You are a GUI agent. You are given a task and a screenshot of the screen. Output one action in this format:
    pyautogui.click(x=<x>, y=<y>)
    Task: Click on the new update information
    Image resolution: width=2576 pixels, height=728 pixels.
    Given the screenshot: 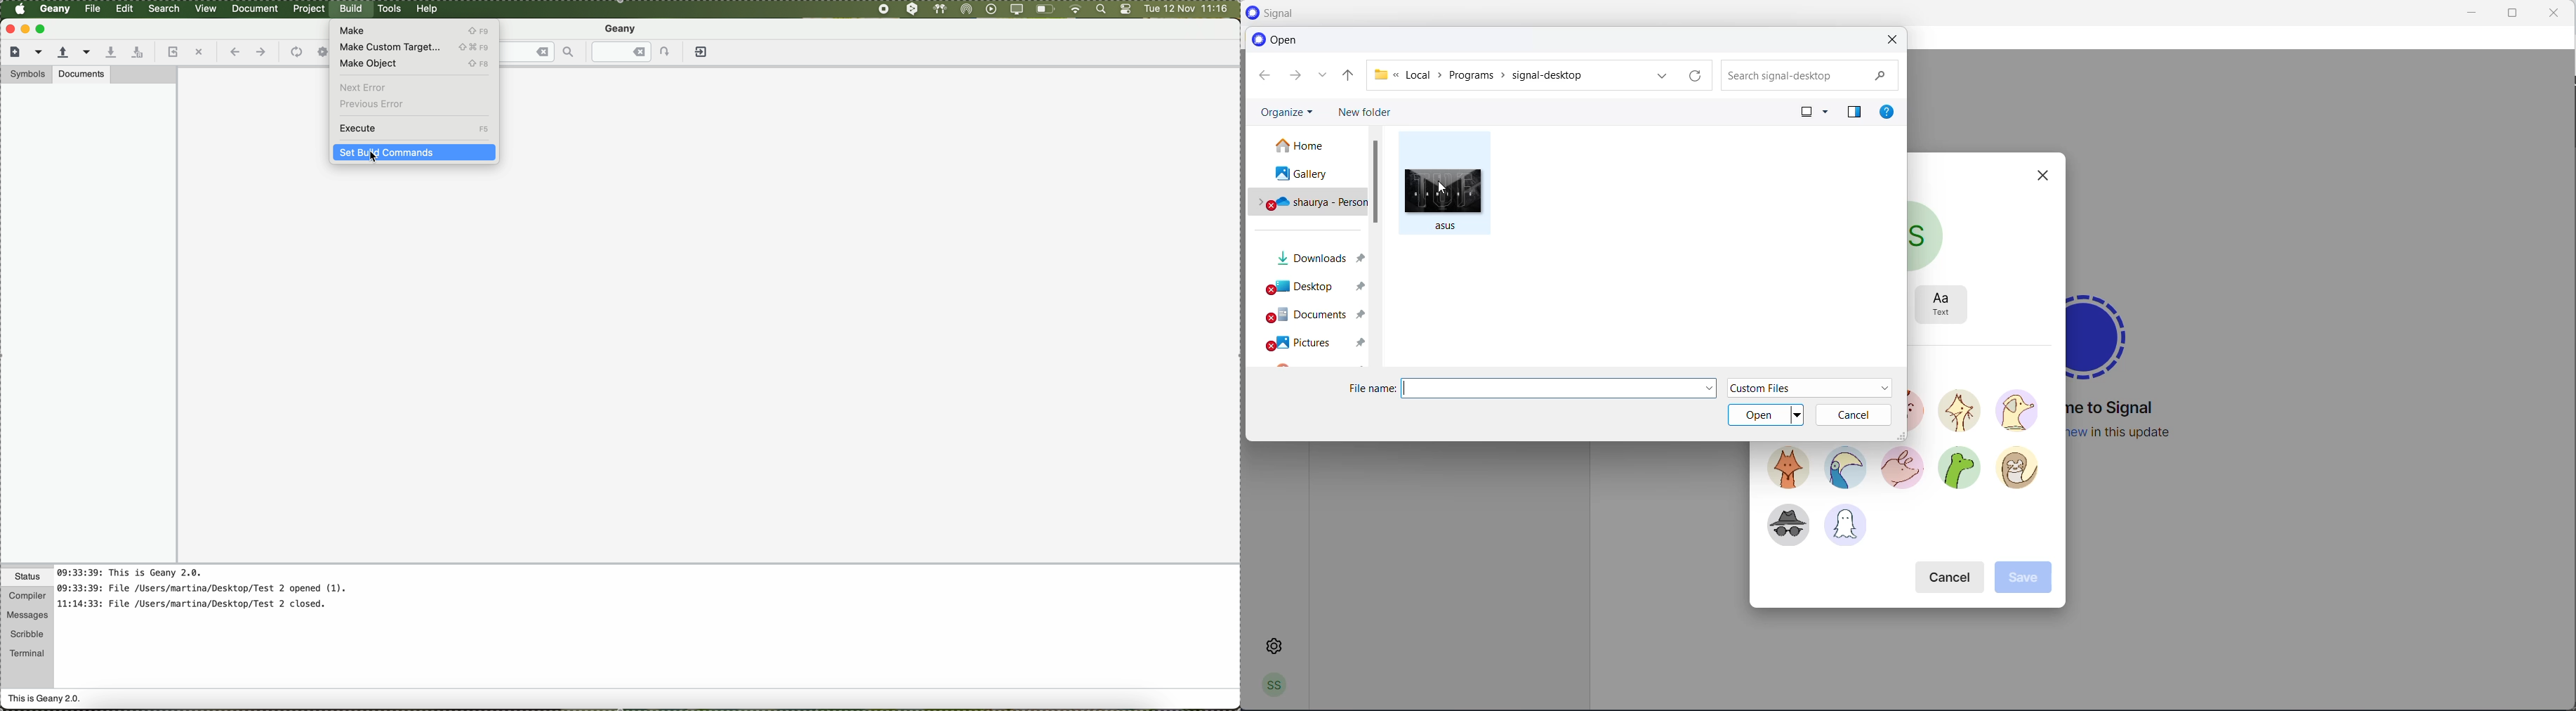 What is the action you would take?
    pyautogui.click(x=2131, y=432)
    